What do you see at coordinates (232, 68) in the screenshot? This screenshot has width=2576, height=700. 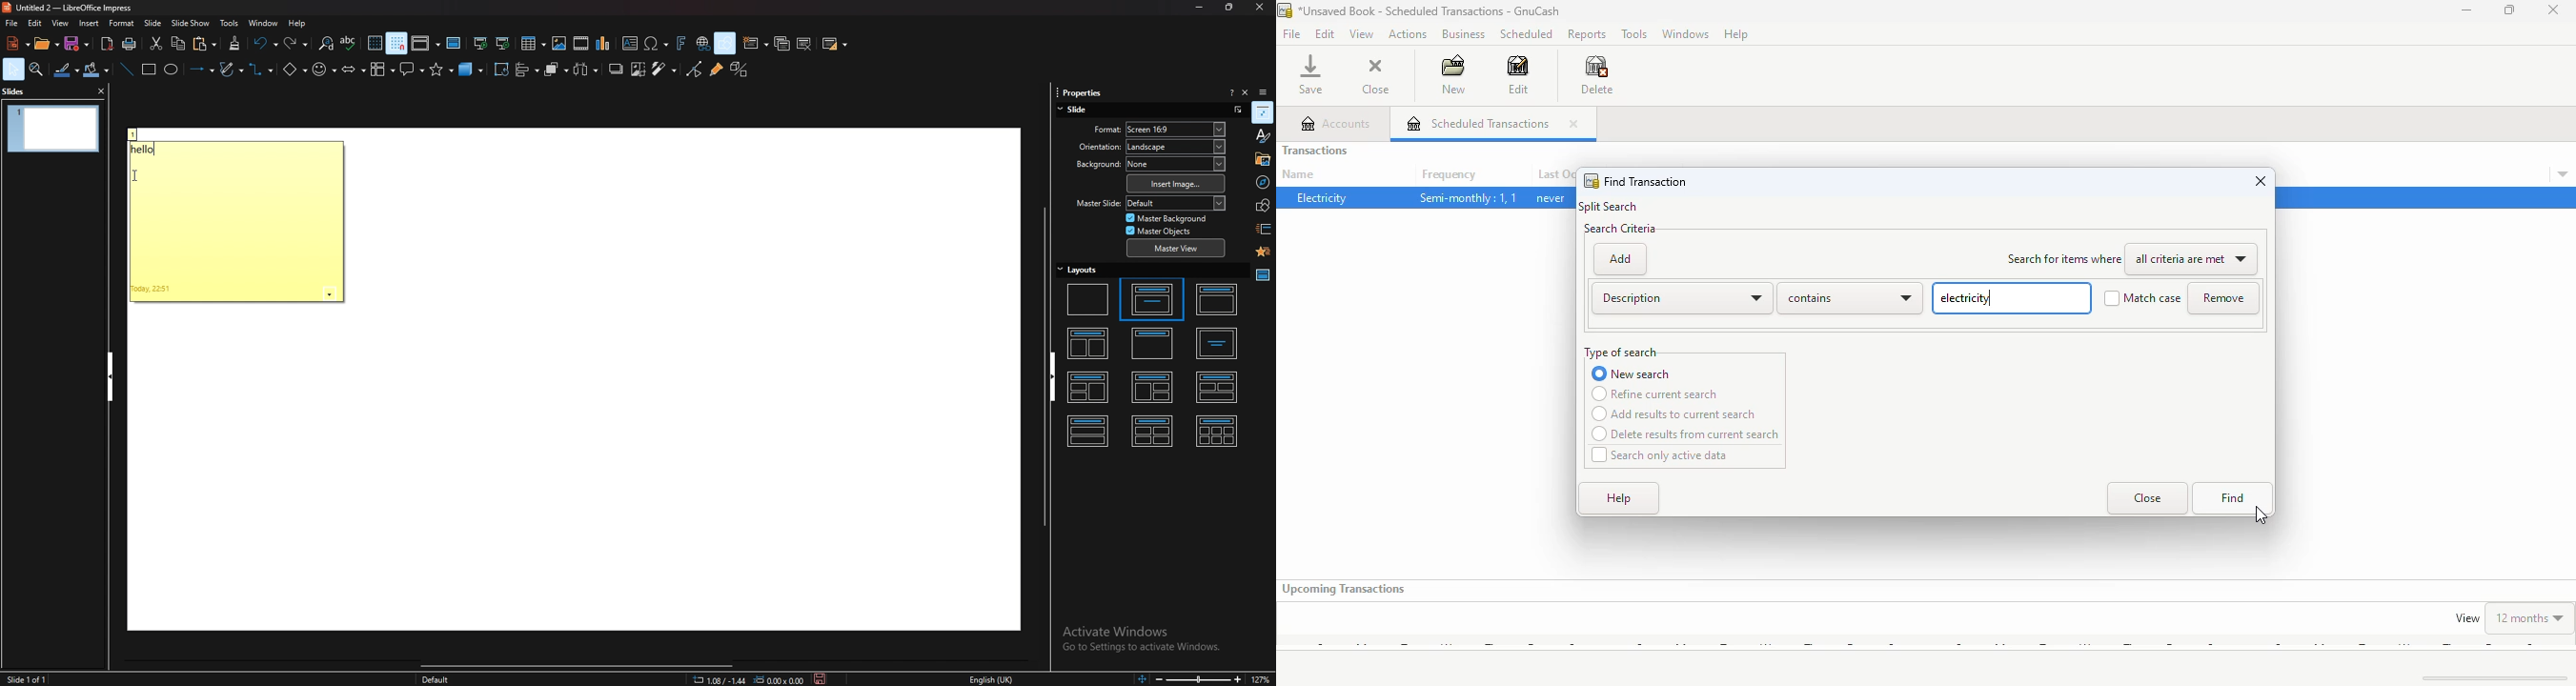 I see `curves and polygons` at bounding box center [232, 68].